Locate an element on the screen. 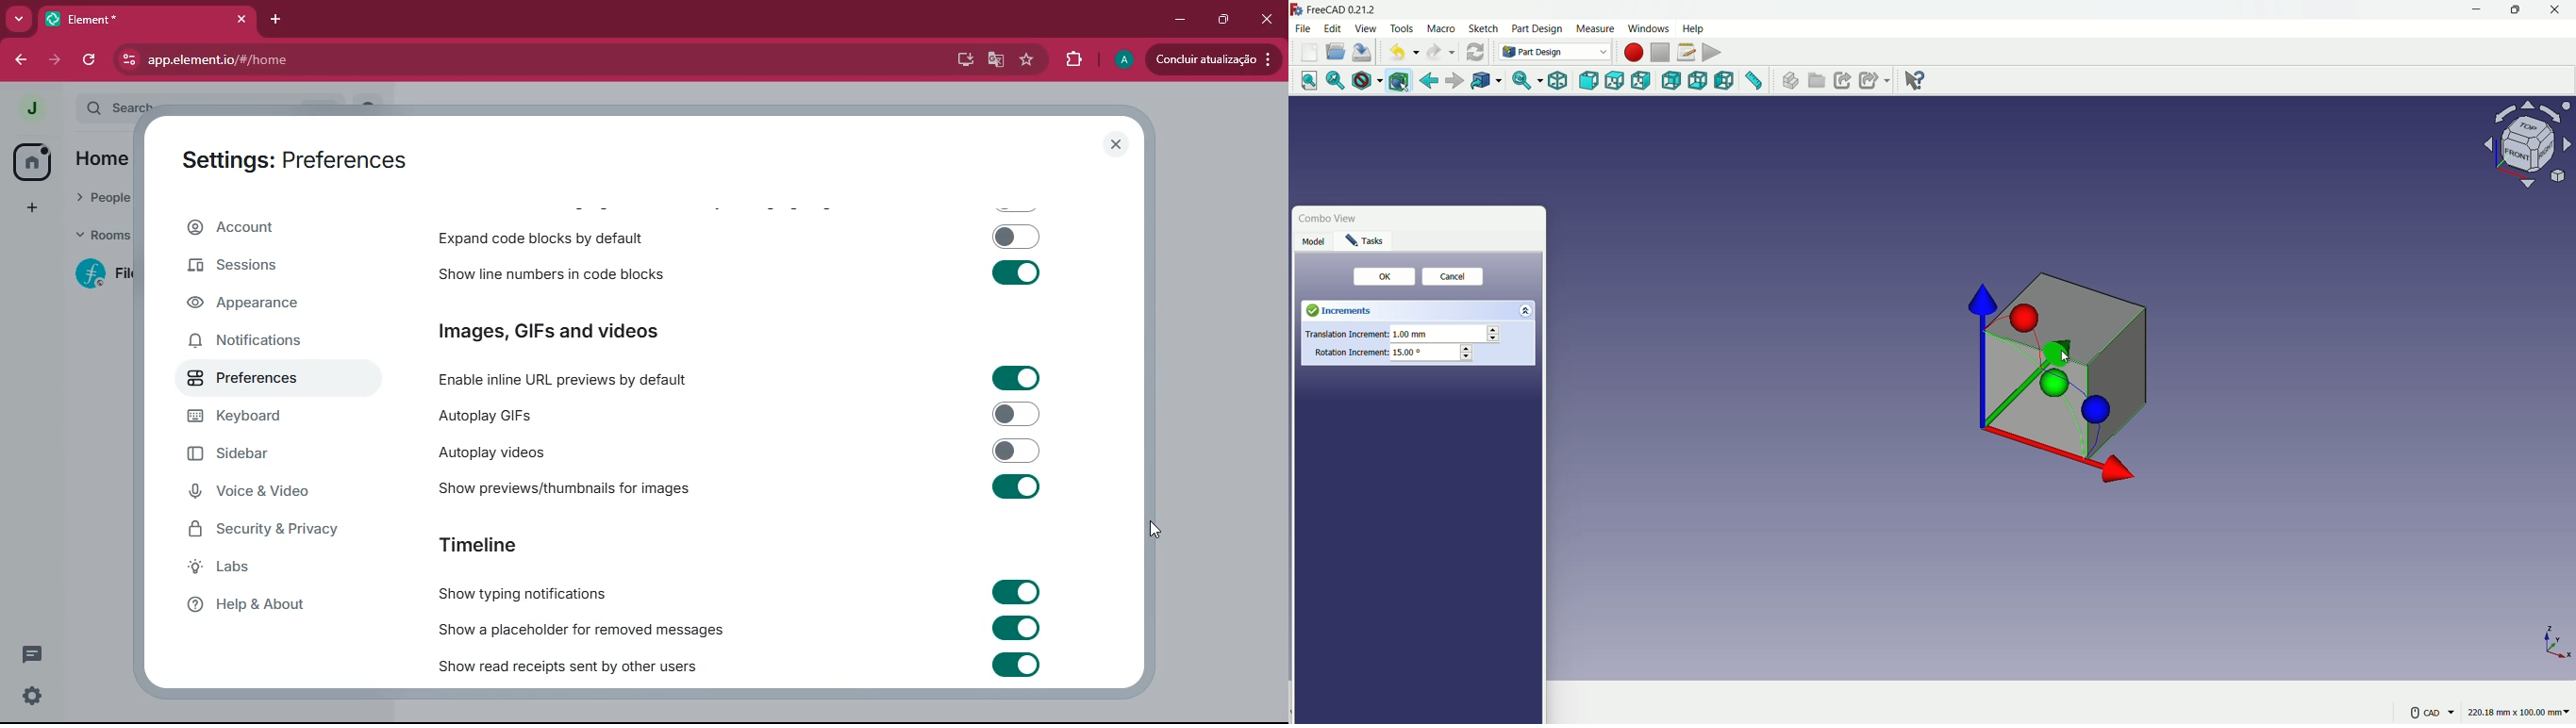  CAD is located at coordinates (2431, 711).